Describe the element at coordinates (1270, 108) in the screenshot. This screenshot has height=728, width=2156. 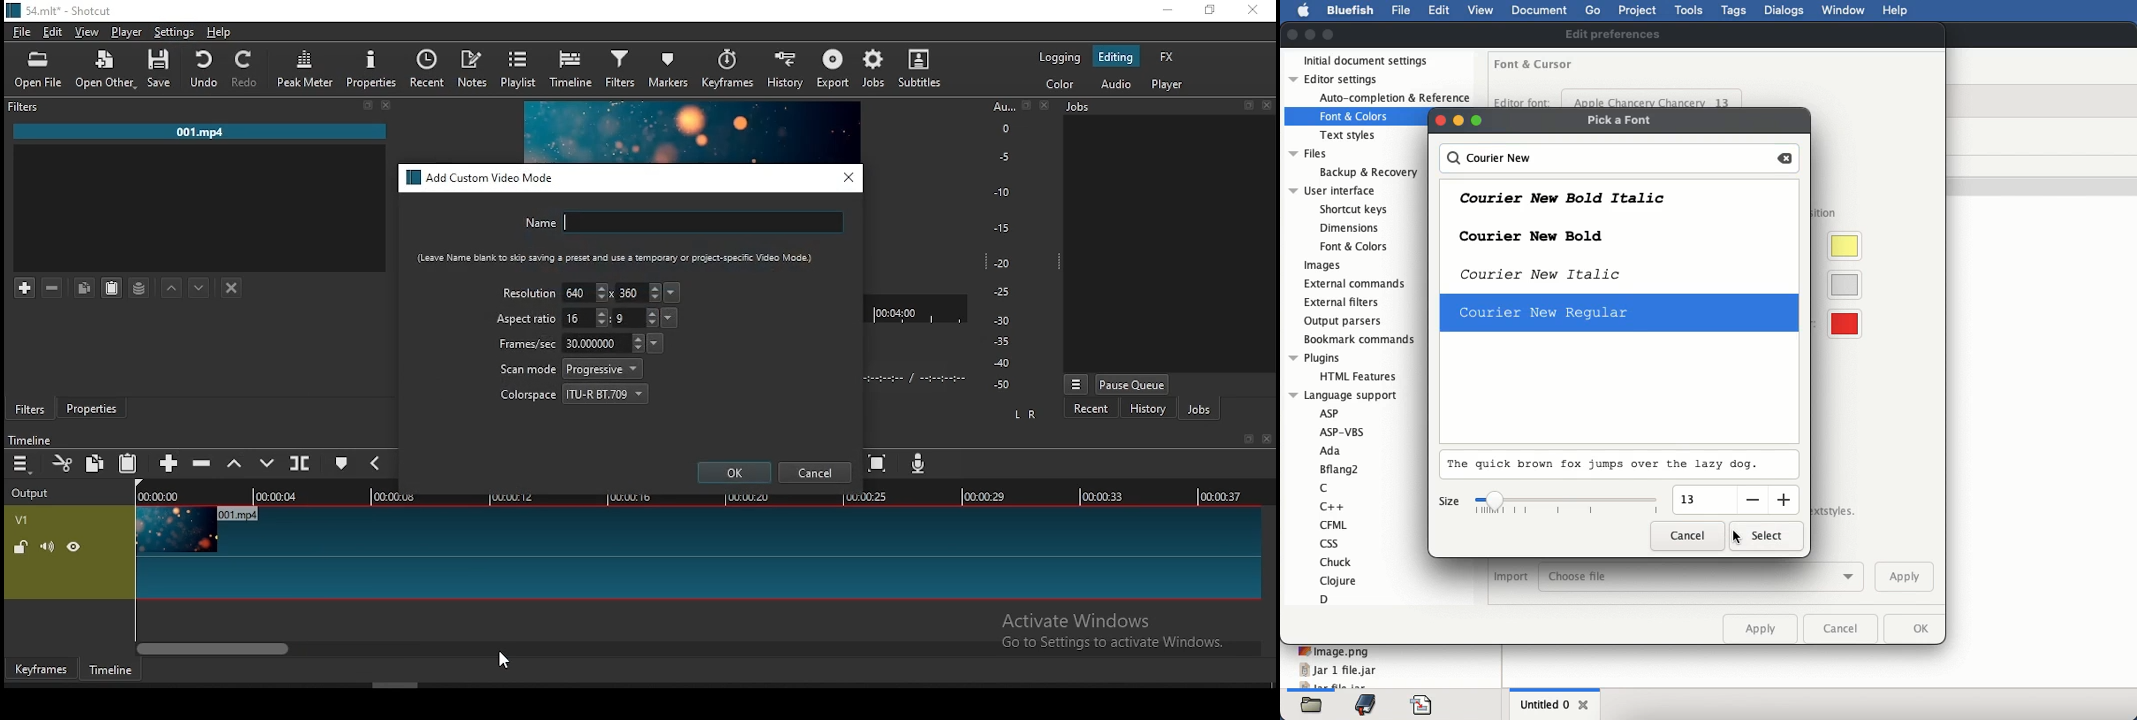
I see `close` at that location.